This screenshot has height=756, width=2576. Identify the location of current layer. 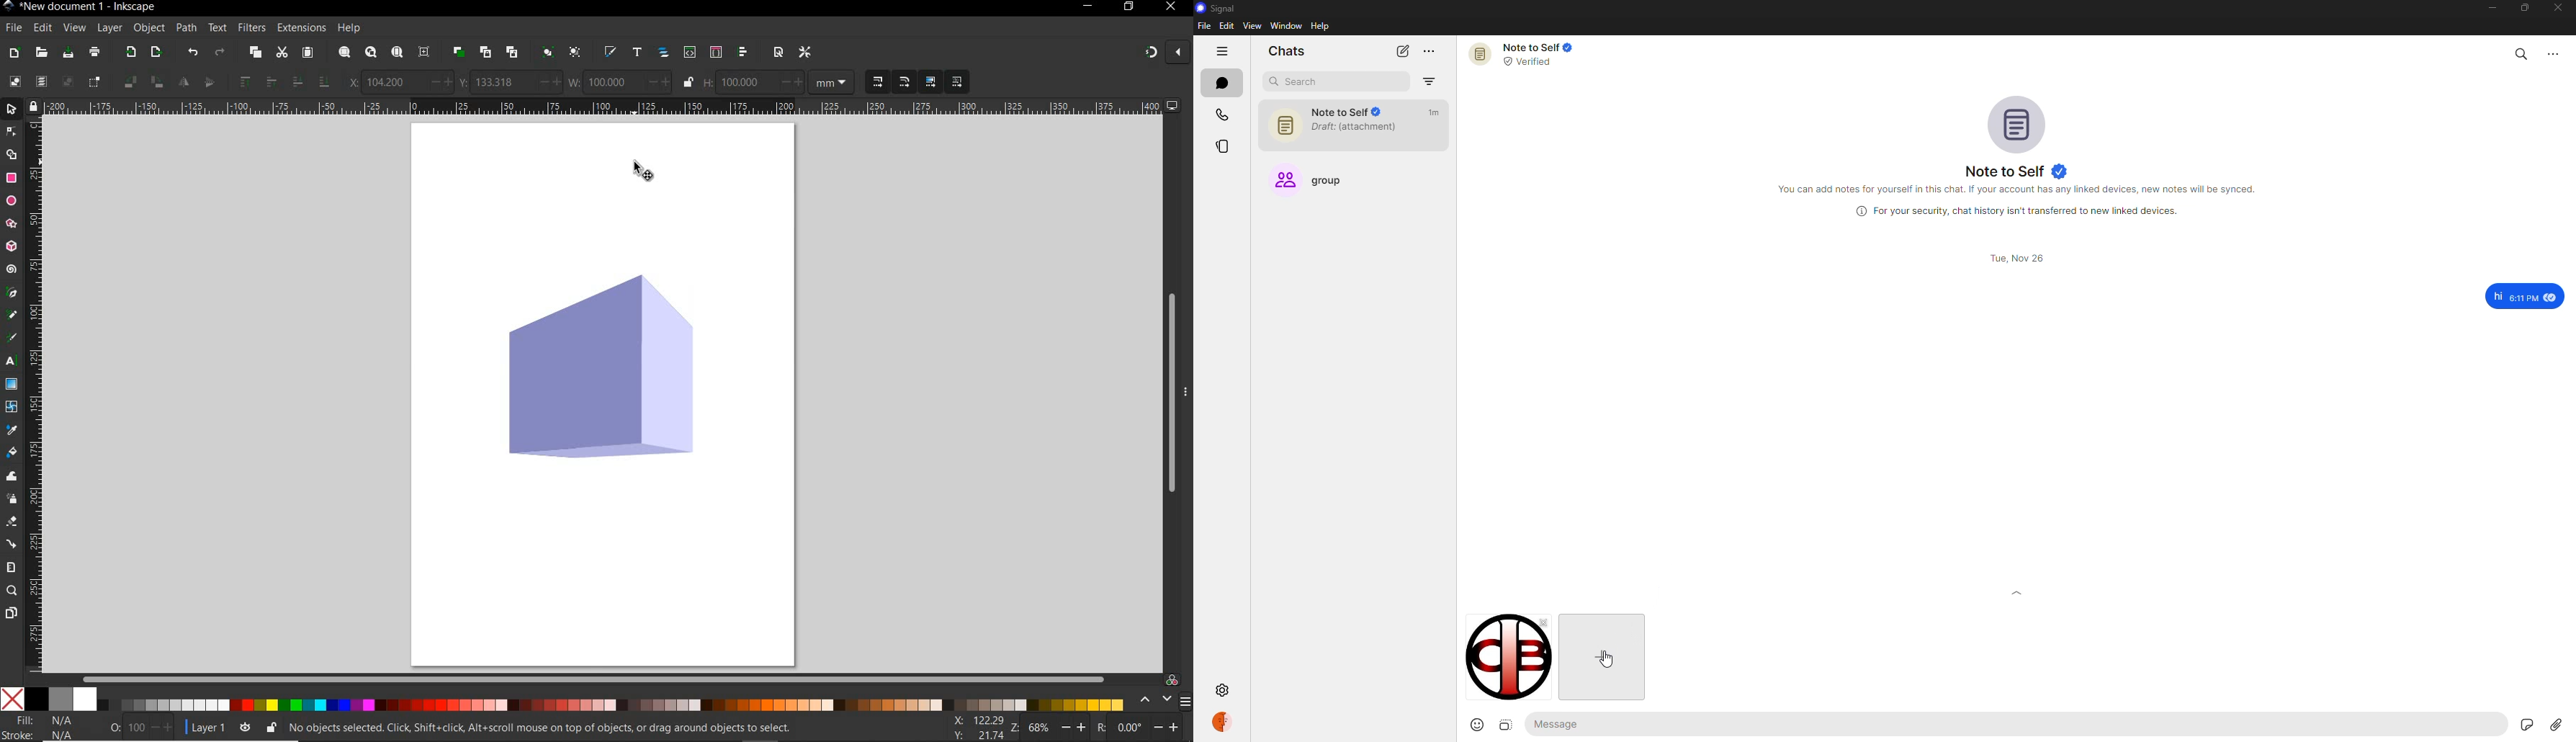
(208, 728).